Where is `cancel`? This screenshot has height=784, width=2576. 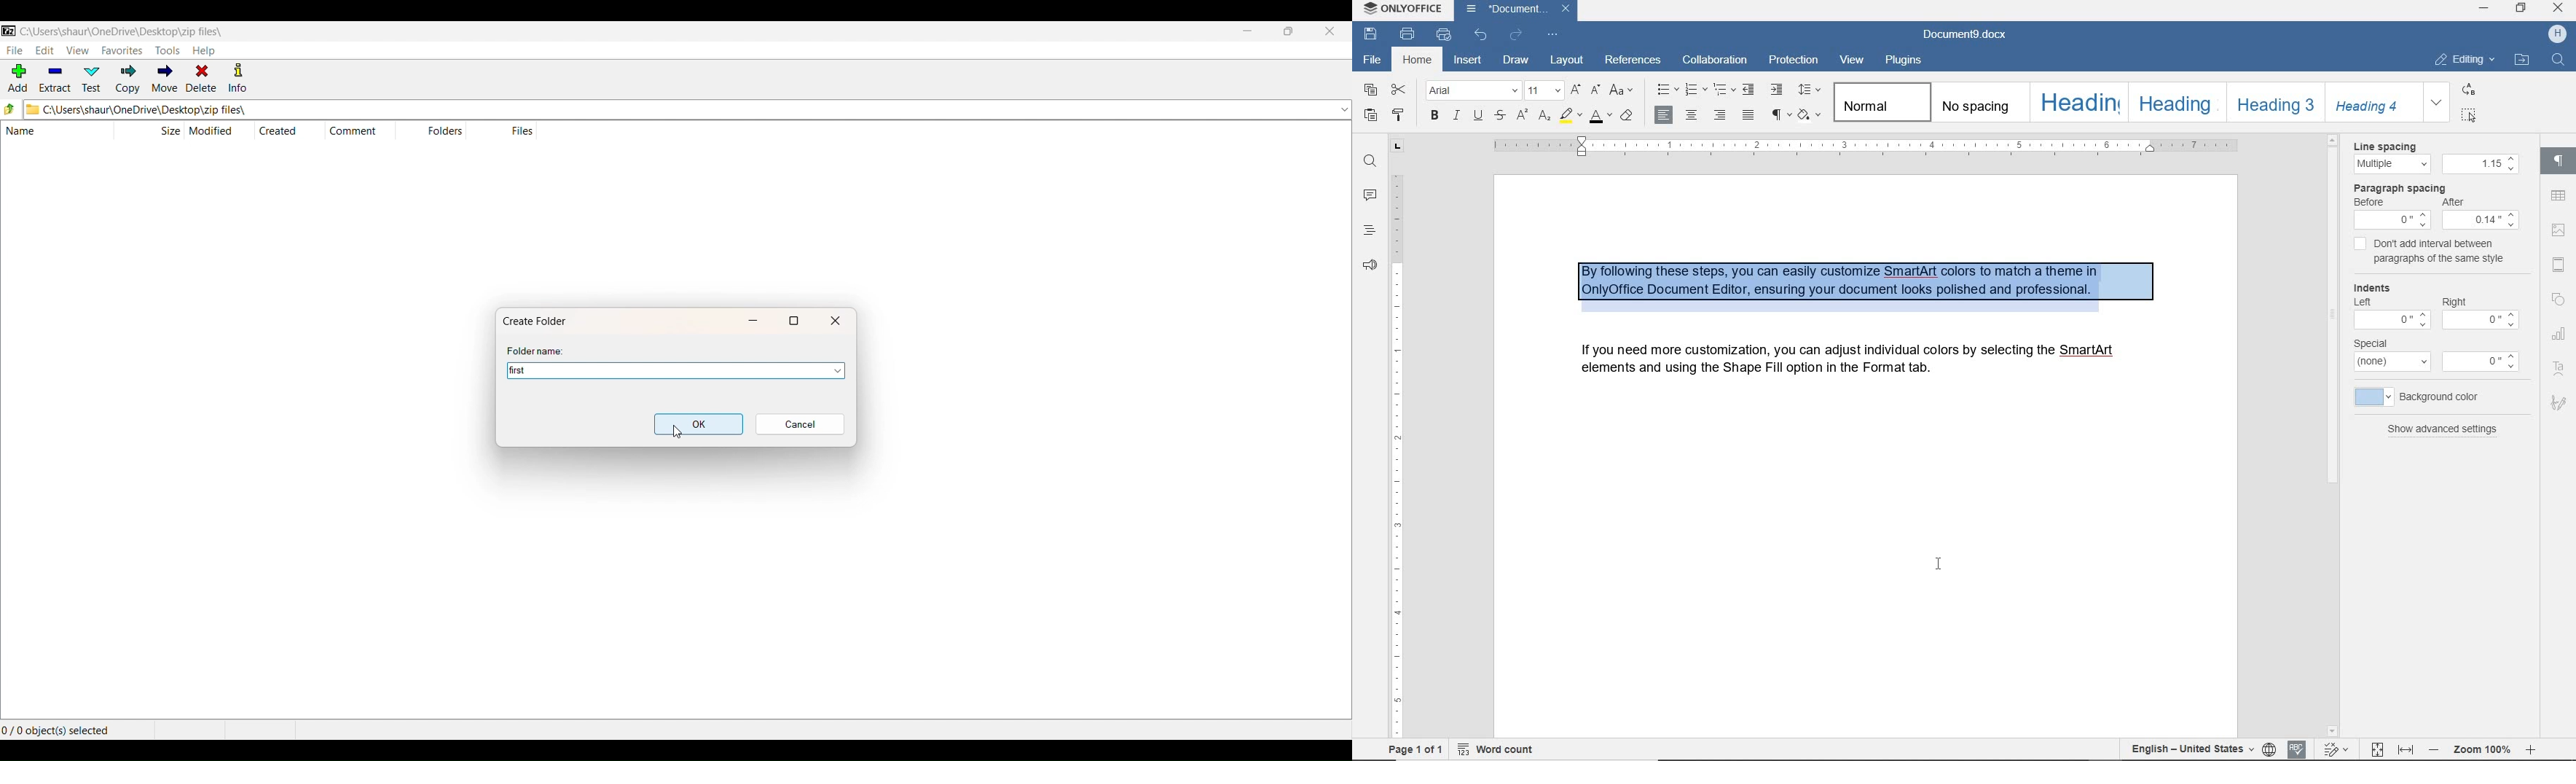
cancel is located at coordinates (799, 424).